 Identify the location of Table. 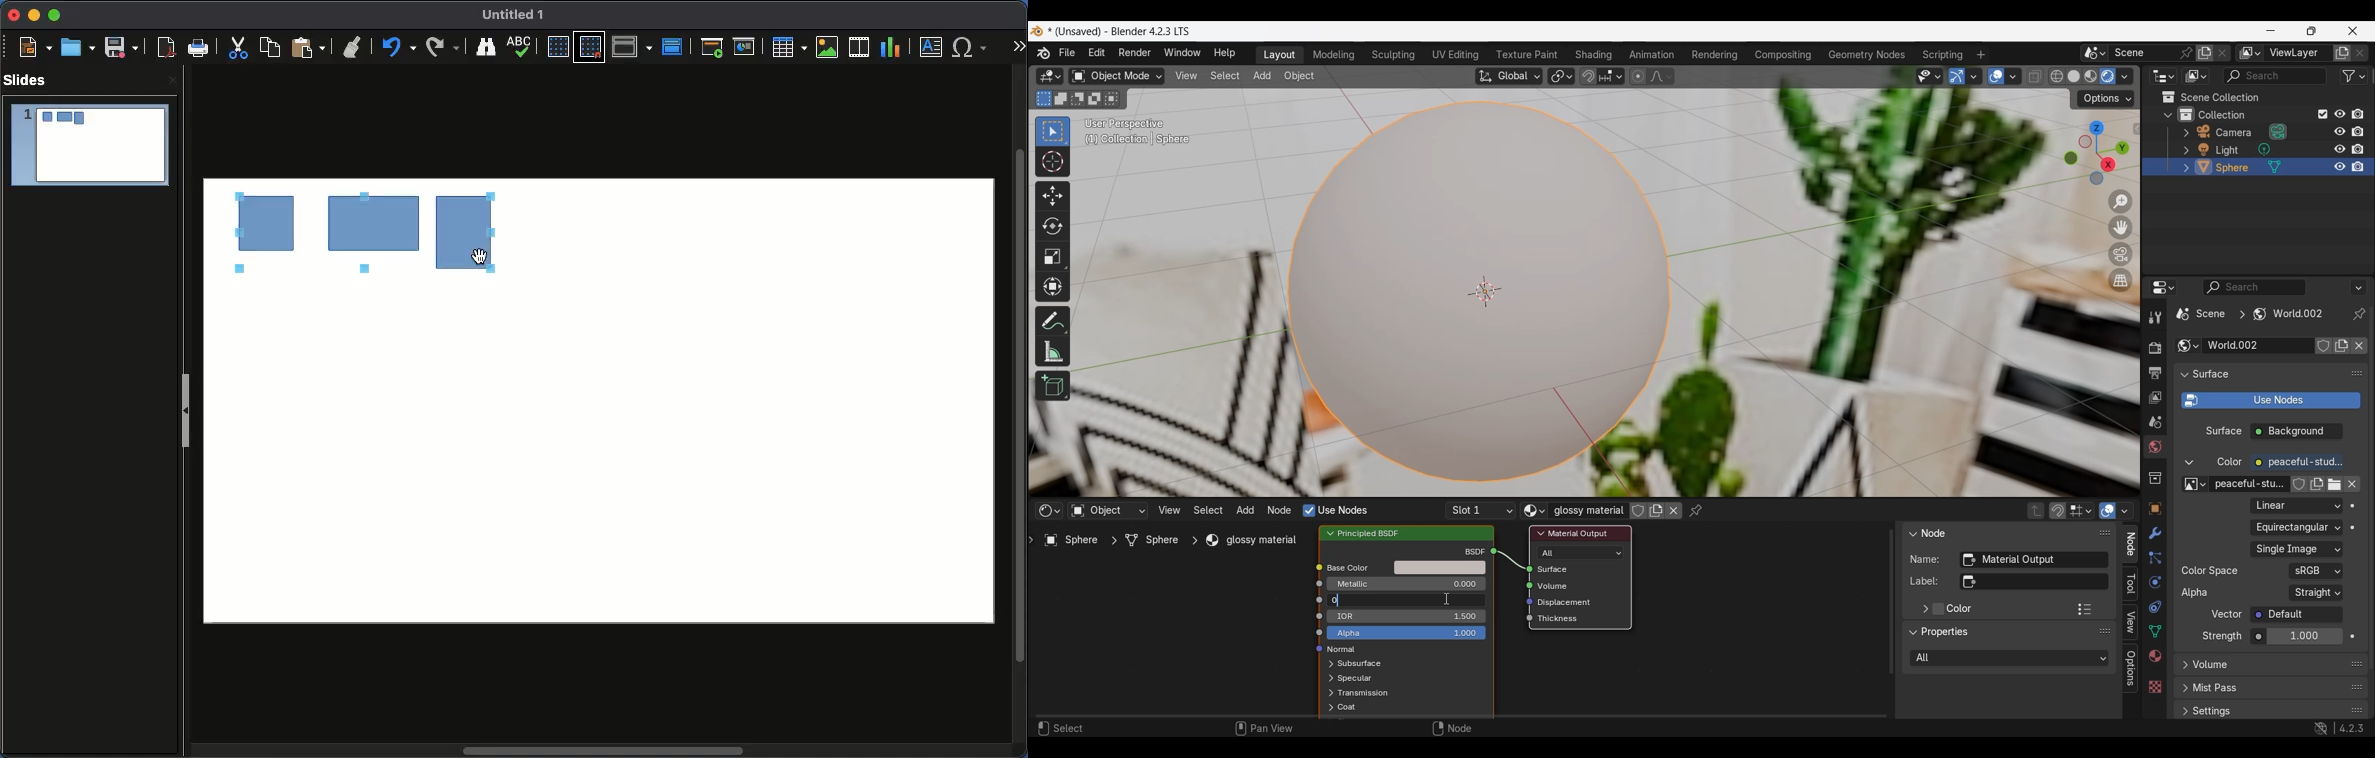
(790, 47).